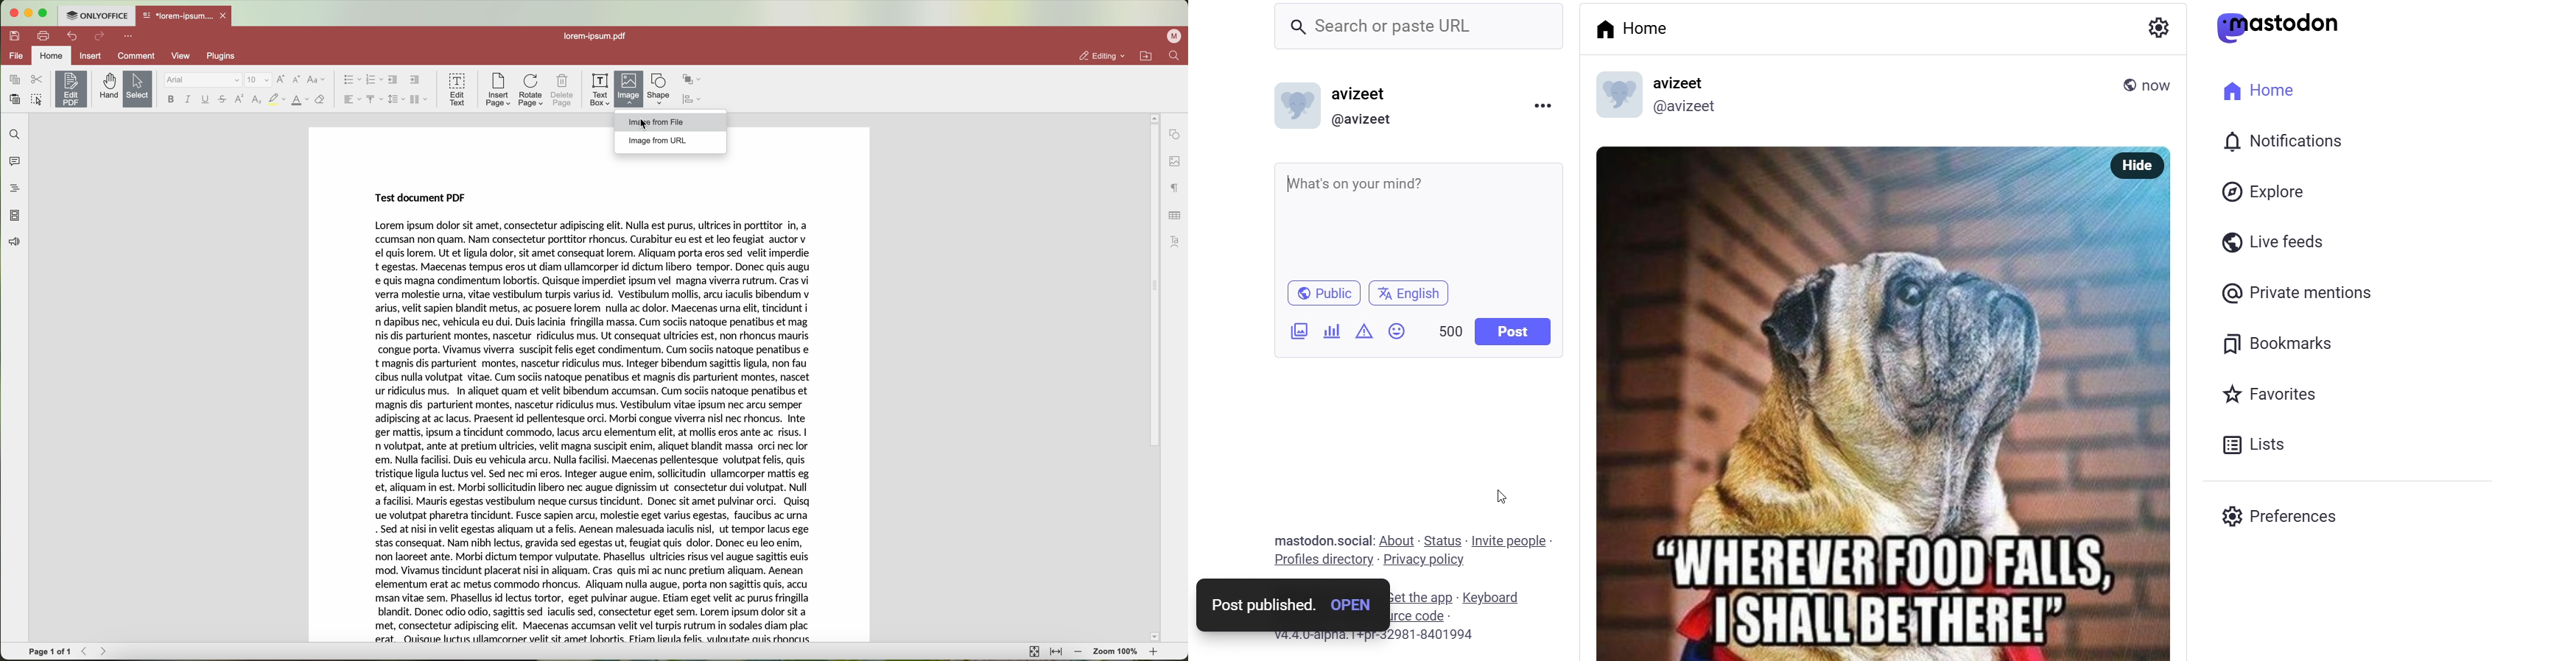 This screenshot has height=672, width=2576. Describe the element at coordinates (597, 433) in the screenshot. I see `Lorem Ipsum dolor sit amet, consectetur adipiscing elit. Nulla est purus, ultrices in porttitor in, a
ccumsan non quam. Nam consectetur porttitor rhoncus. Curabitur eu est et leo feugiat auctor v
el quis lorem. Ut et ligula dolor, sit amet consequat lorem. Aliquam porta eros sed velit imperdie
t egestas. Maecenas tempus eros ut diam ullamcorper id dictum libero tempor. Donec quis augu
e quis magna condimentum lobortis. Quisque imperdiet ipsum vel magna viverra rutrum. Cras vi
verra molestie urna, vitae vestibulum turpis varius id. Vestibulum mollis, arcu iaculis bibendum v
arius, velit sapien blandit metus, ac posuere lorem nulla ac dolor. Maecenas urna elit, tincidunt i
n dapibus nec, vehicula eu dui. Duis lacinia fringilla massa. Cum sociis natoque penatibus et mag
nis dis parturient montes, nascetur ridiculus mus. Ut consequat ultricies est, non rhoncus mauris
congue porta. Vivamus viverra suscipit felis eget condimentum. Cum sociis natoque penatibus e
t magnis dis parturient montes, nascetur ridiculus mus. Integer bibendum sagittis ligula, non fau
cibus nulla volutpat vitae. Cum sociis natoque penatibus et magnis dis parturient montes, nascet
ur ridiculus mus. In aliquet quam et velit bibendum accumsan. Cum sociis natoque penatibus et
magnis dis parturient montes, nascetur ridiculus mus. Vestibulum vitae ipsum nec arcu semper
adipiscing at ac lacus. Praesent id pellentesque orci. Morbi congue viverra nisl nec rhoncus. Inte
ger mattis, ipsum a tincidunt commodo, lacus arcu elementum elit, at mollis eros ante ac risus. |
n volutpat, ante at pretium ultricies, velit magna suscipit enim, aliquet blandit massa orci nec lor
em. Nulla facilisi. Duis eu vehicula arcu. Nulla facilisi. Maecenas pellentesque volutpat felis, quis
tristique ligula luctus vel. Sed nec mi eros. Integer augue enim, sollicitudin ullamcorper mattis eg
et, aliquam in est. Morbi sollicitudin libero nec augue dignissim ut consectetur dui volutpat. Null
a facilisi. Mauris egestas vestibulum neque cursus tincidunt. Donec sit amet pulvinar orci. Quisq
ue volutpat pharetra tincidunt. Fusce sapien arcu, molestie eget varius egestas, faucibus ac urna
. Sed at nisi in velit egestas aliquam ut a felis. Aenean malesuada iaculis nisl, ut tempor lacus ege
stas consequat. Nam nibh lectus, gravida sed egestas ut, feugiat quis dolor. Donec eu leo enim,
non laoreet ante. Morbi dictum tempor vulputate. Phasellus ultricies risus vel augue sagittis euis
mod. Vivamus tincidunt placerat nisi in aliquam. Cras quis mi ac nunc pretium aliquam. Aenean
elementum erat ac metus commodo rhoncus. Aliquam nulla augue, porta non sagittis quis, accu
msan vitae sem. Phasellus id lectus tortor, eget pulvinar augue. Etiam eget velit ac purus fringilla
blandit. Donec odio odio, sagittis sed iaculis sed, consectetur eget sem. Lorem ipsum dolor sit a
met, consectetur adipiscing elit. Maecenas accumsan velit vel turpis rutrum in sodales diam plac
erat. Ouisaue luctus ullamcorner velit sit amet lobortis Ftiam ligula felis. vulnutate auis rhoncus` at that location.